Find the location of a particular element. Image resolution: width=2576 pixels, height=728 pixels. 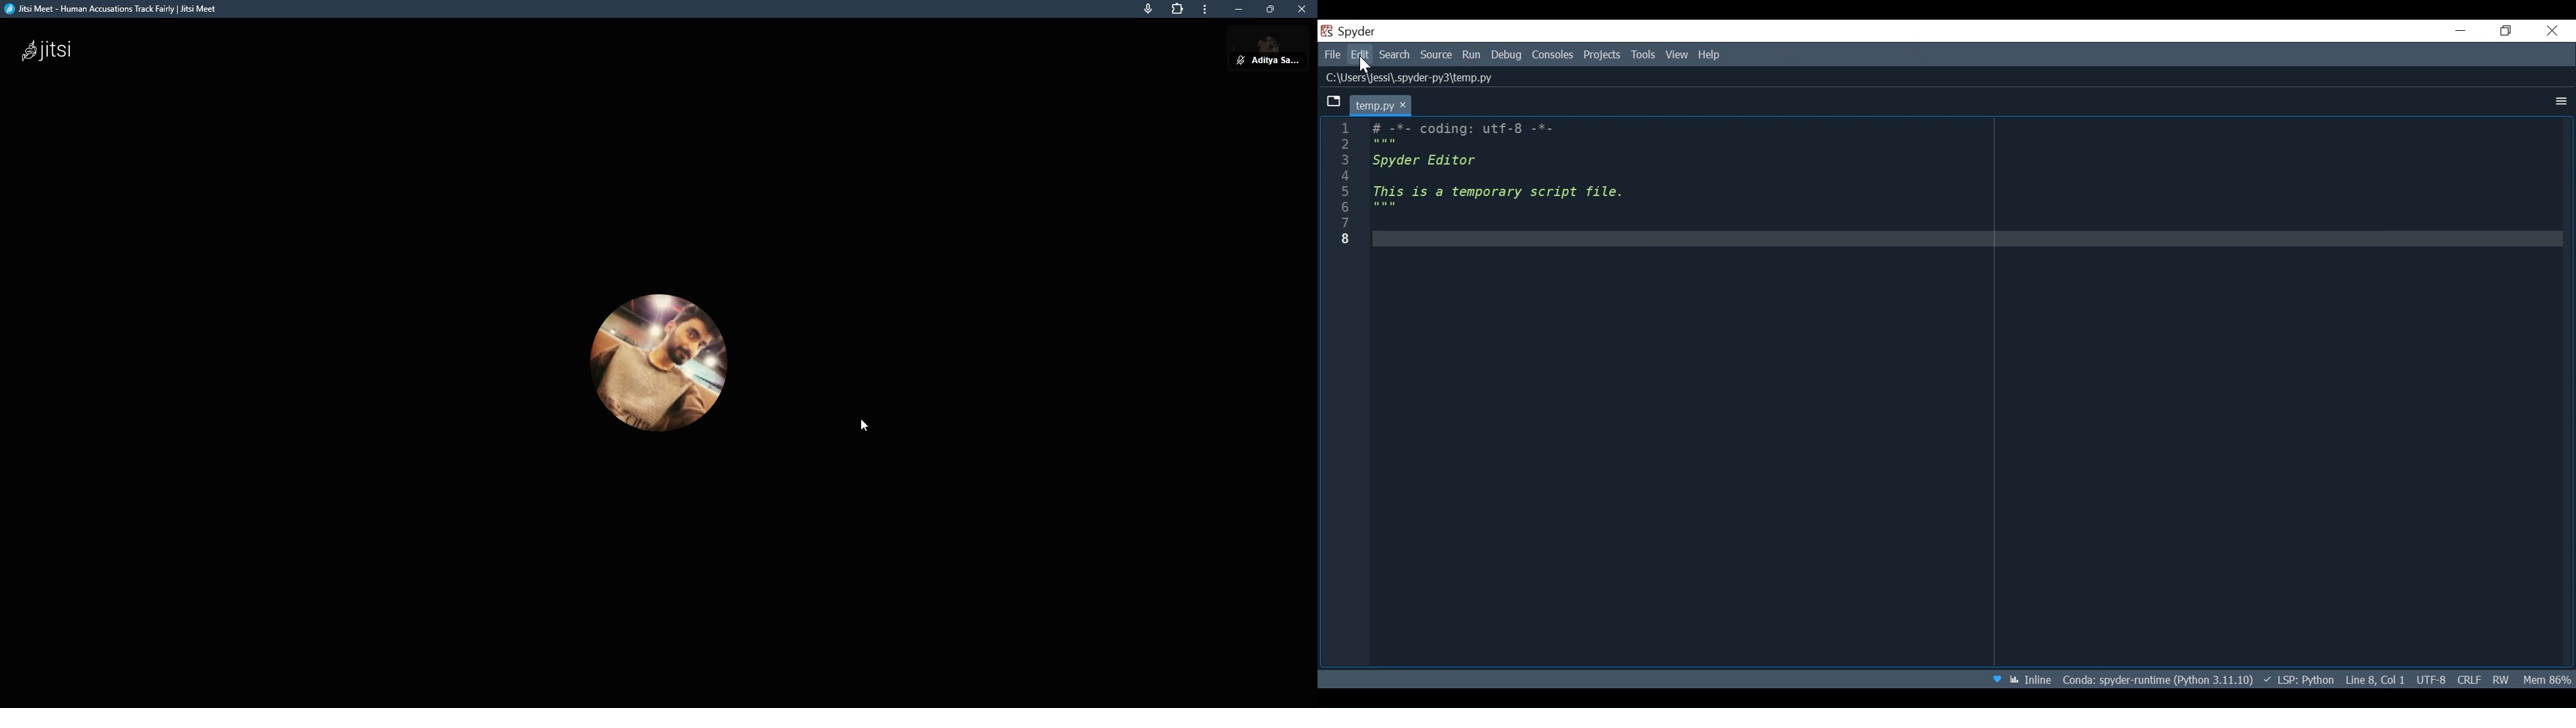

extensions is located at coordinates (1175, 9).